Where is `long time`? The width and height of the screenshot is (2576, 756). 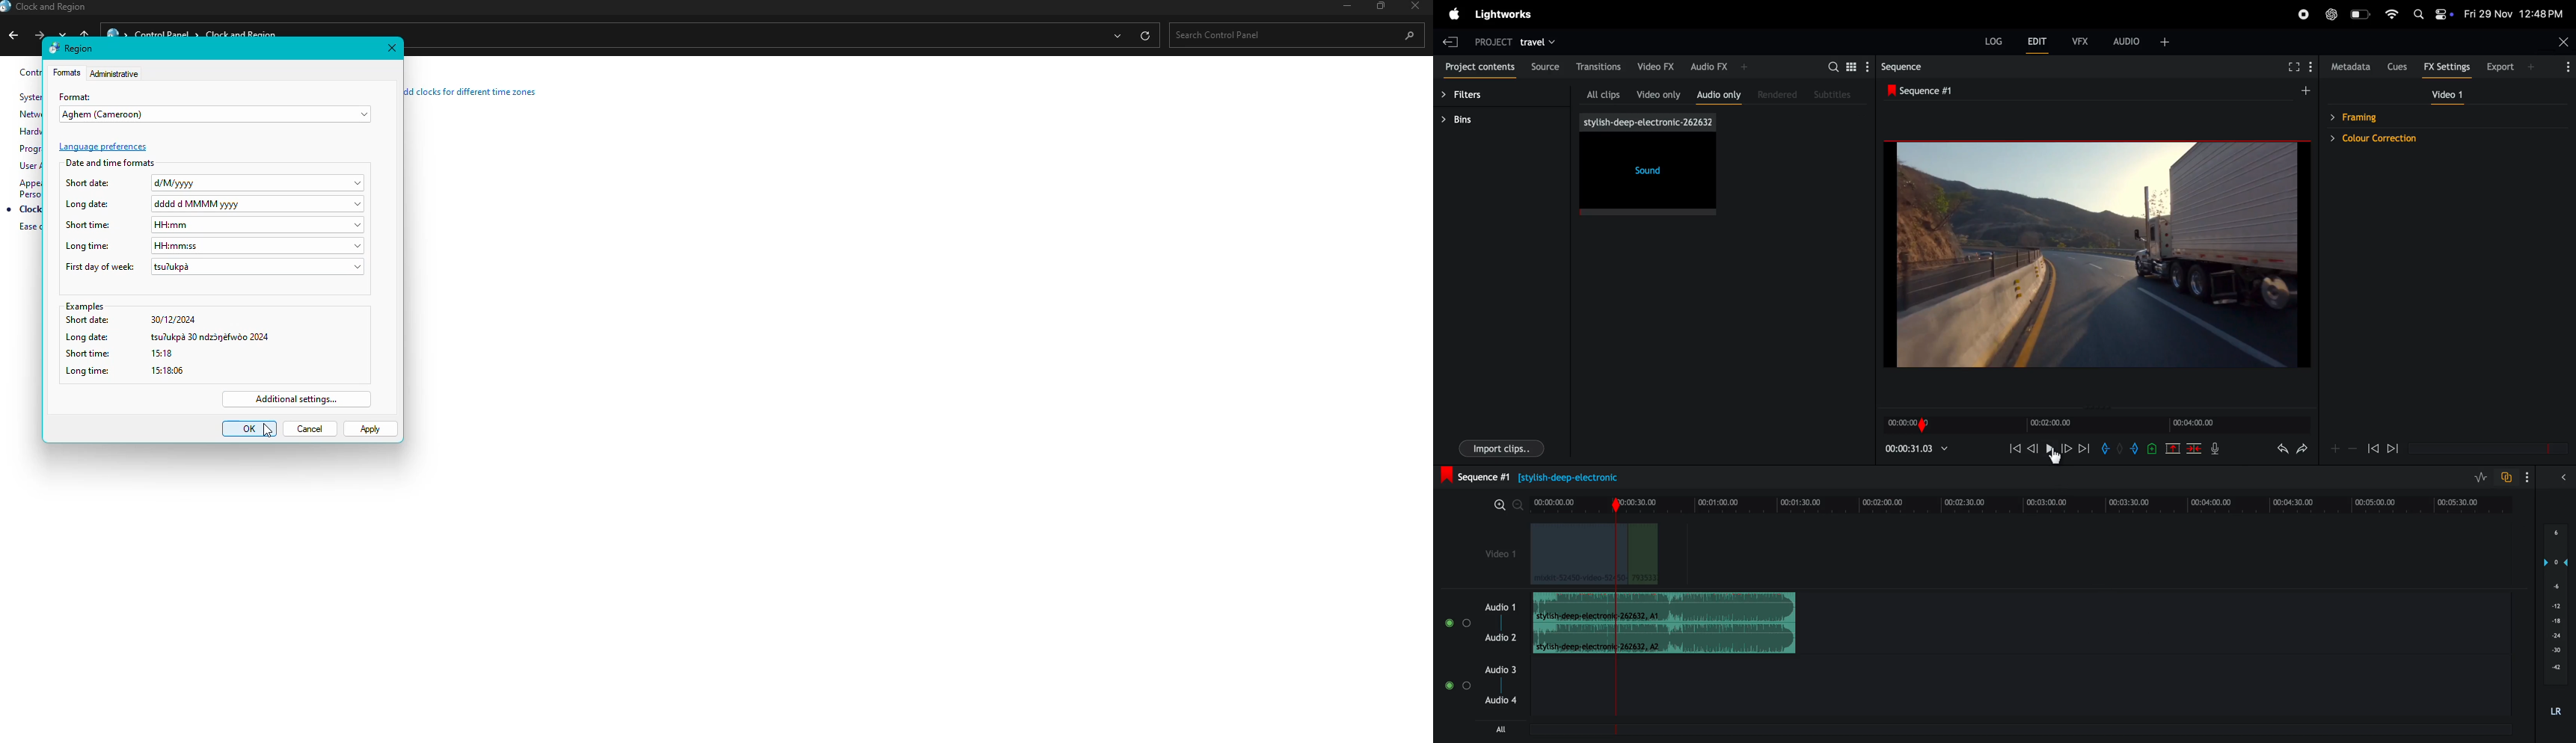 long time is located at coordinates (208, 371).